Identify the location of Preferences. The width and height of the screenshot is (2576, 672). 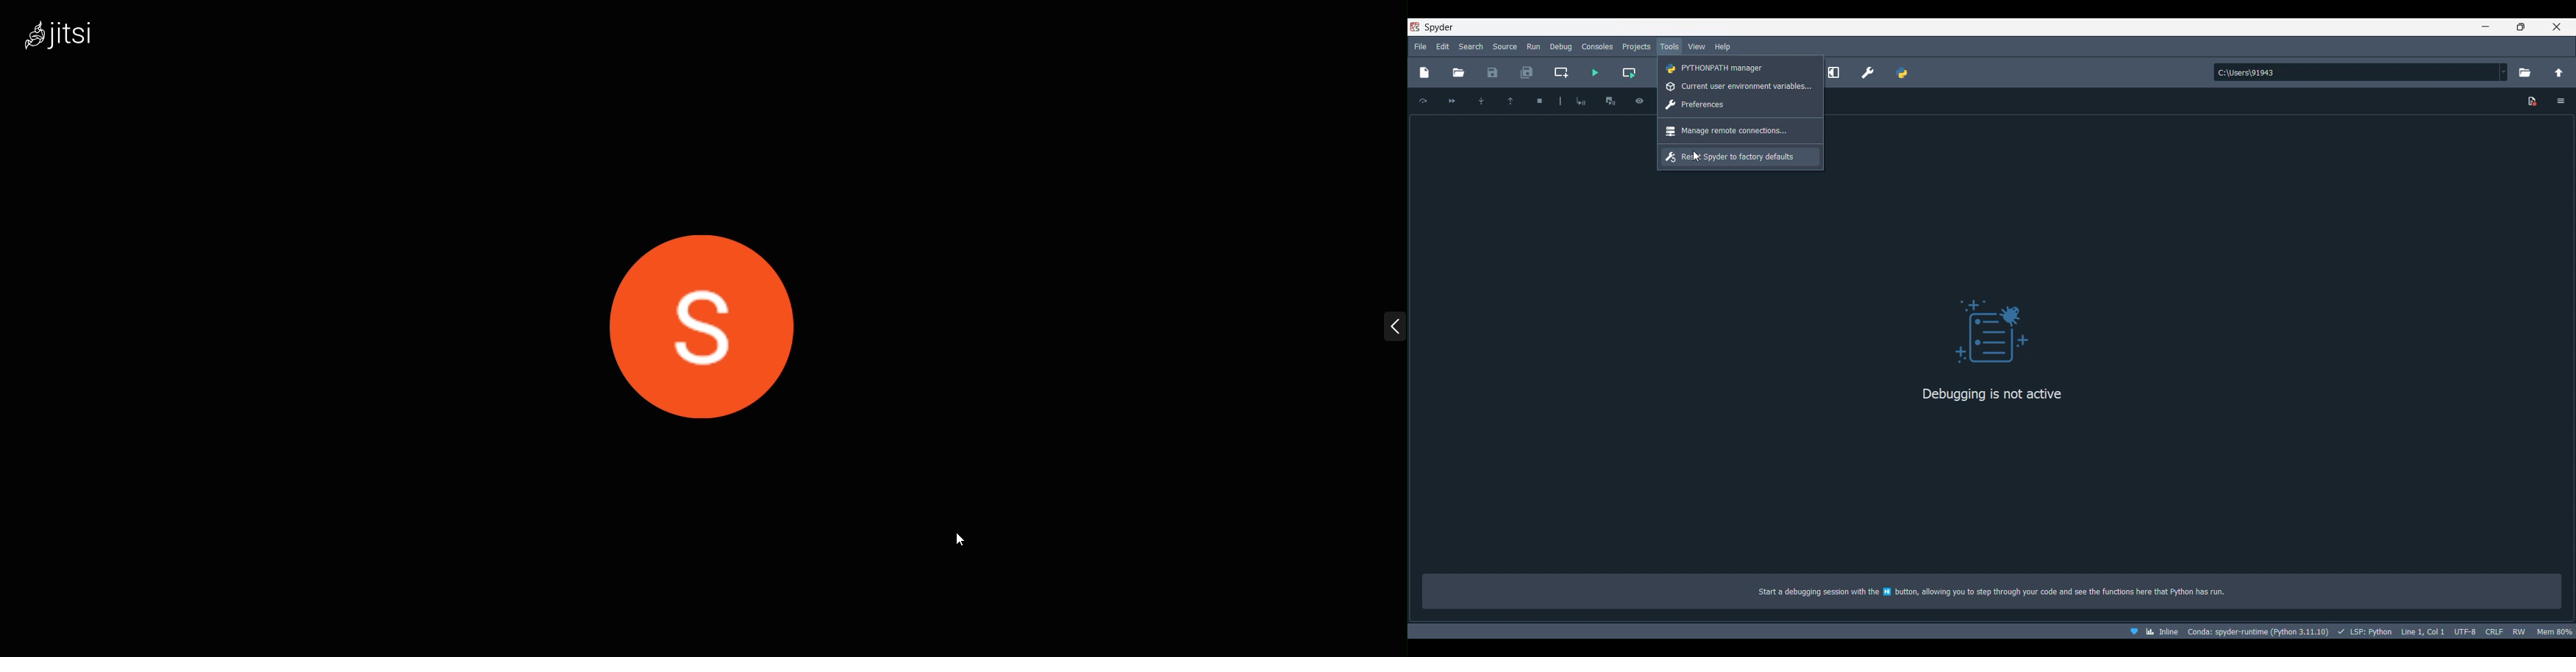
(1867, 72).